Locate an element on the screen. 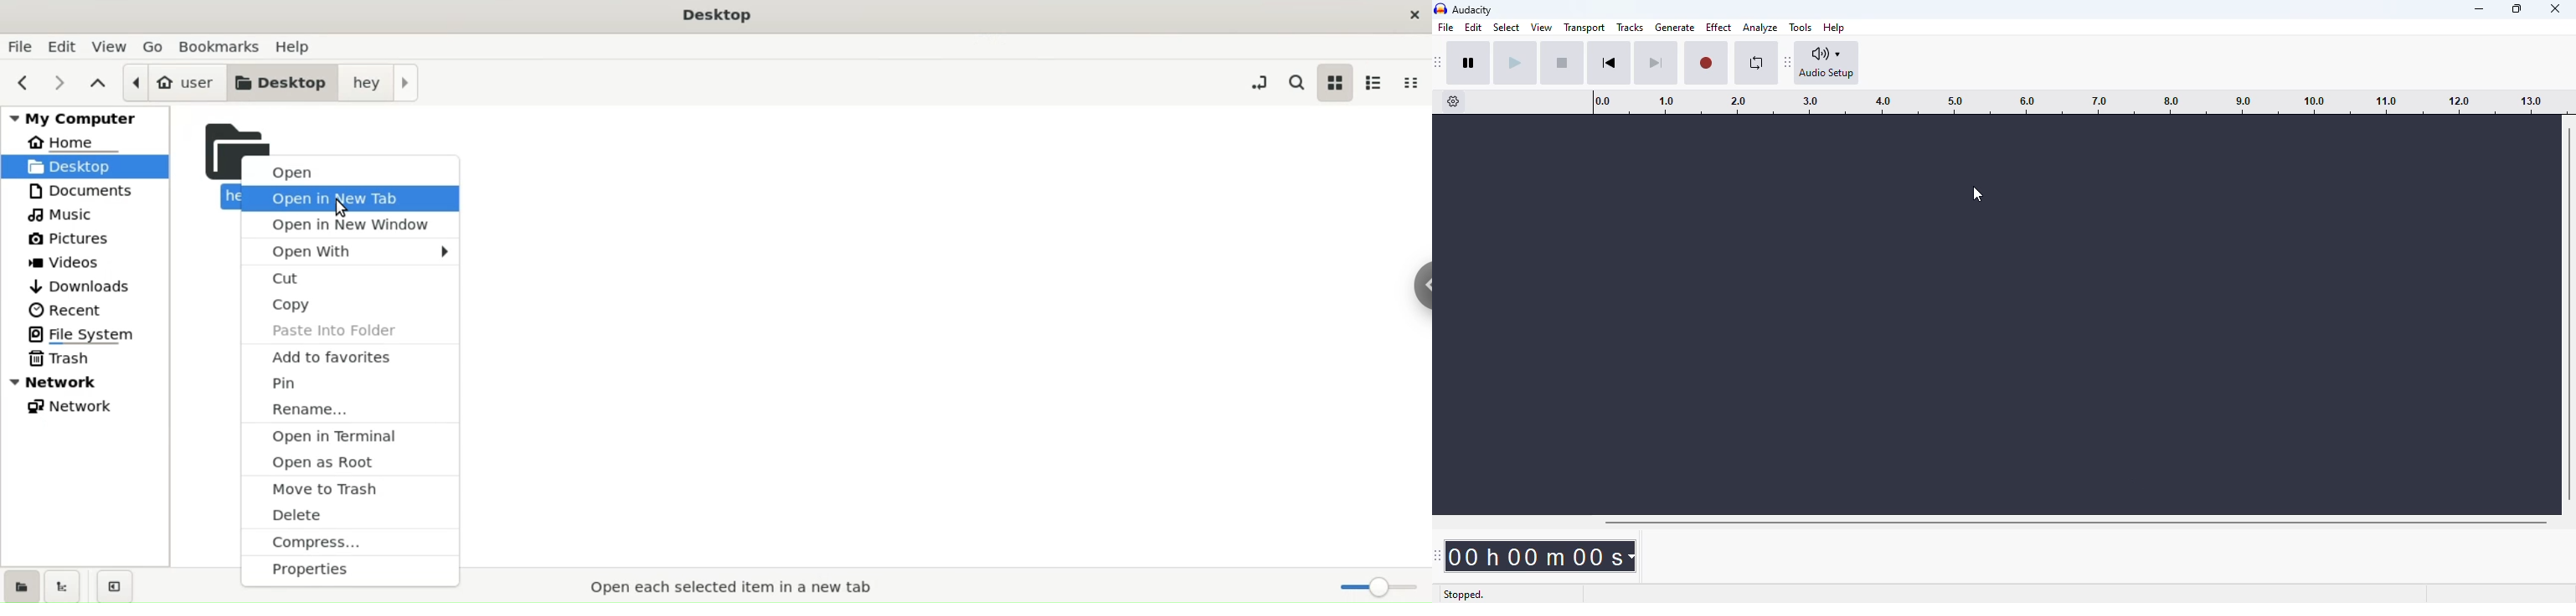 The height and width of the screenshot is (616, 2576). home is located at coordinates (85, 143).